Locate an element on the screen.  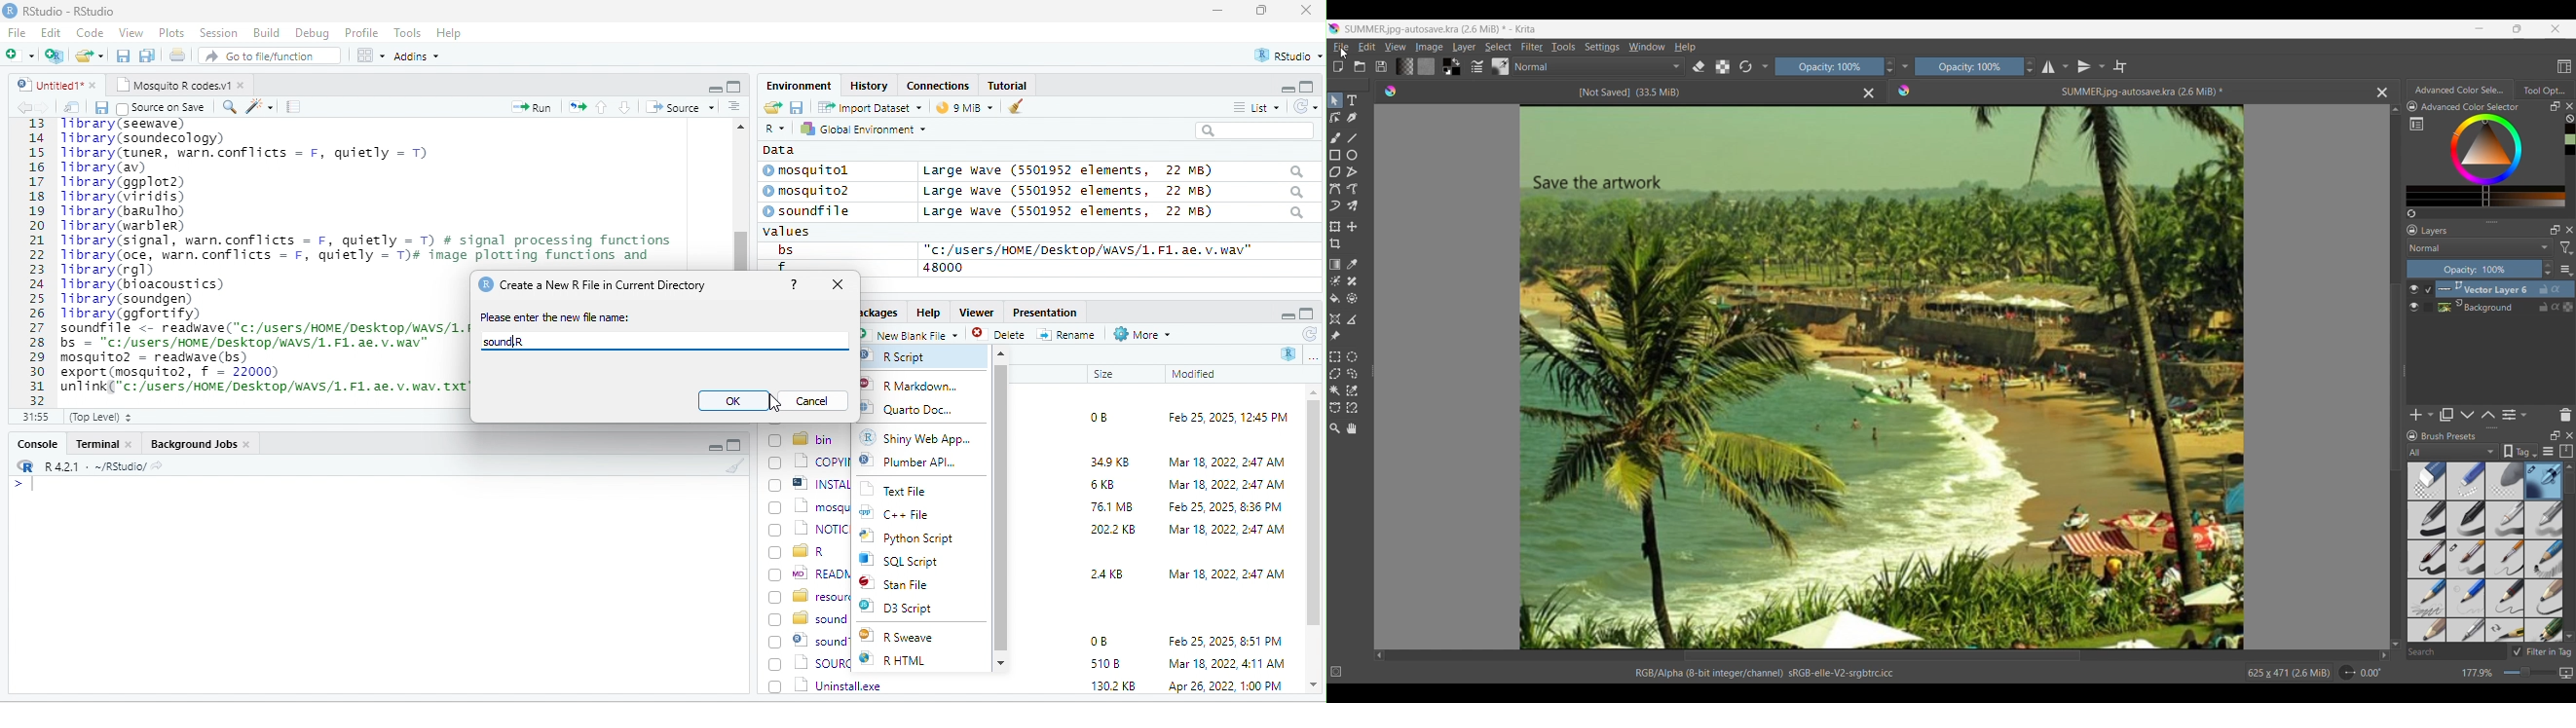
0B is located at coordinates (1098, 642).